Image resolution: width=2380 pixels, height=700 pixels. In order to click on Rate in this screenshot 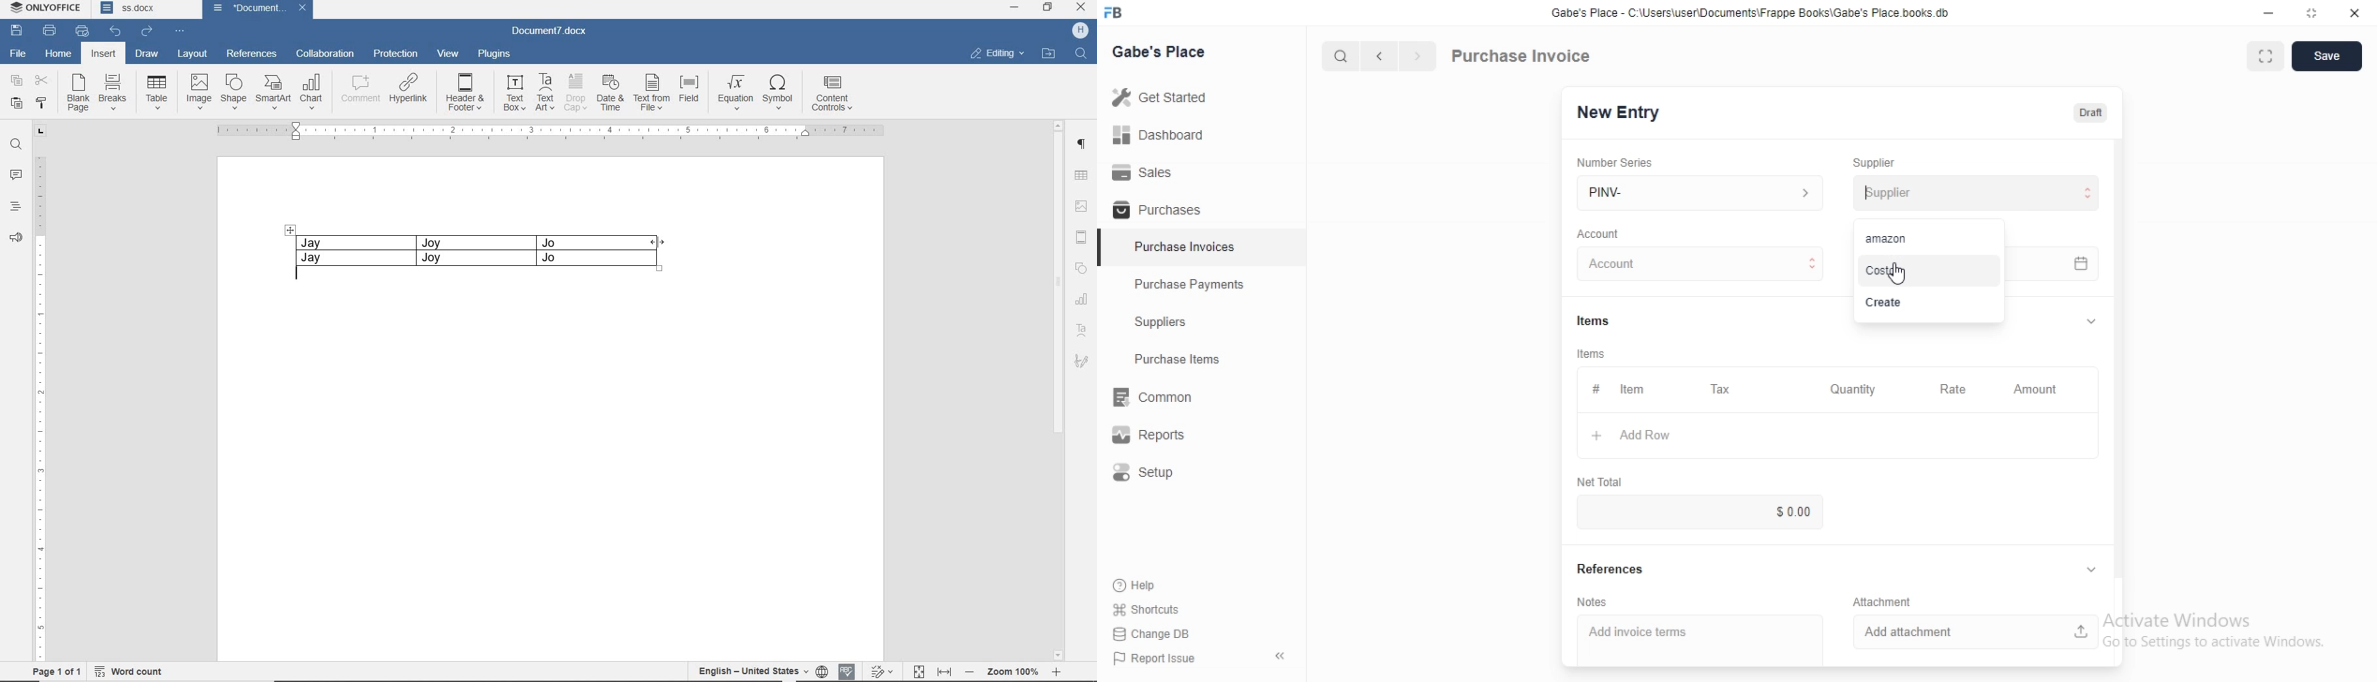, I will do `click(1957, 389)`.